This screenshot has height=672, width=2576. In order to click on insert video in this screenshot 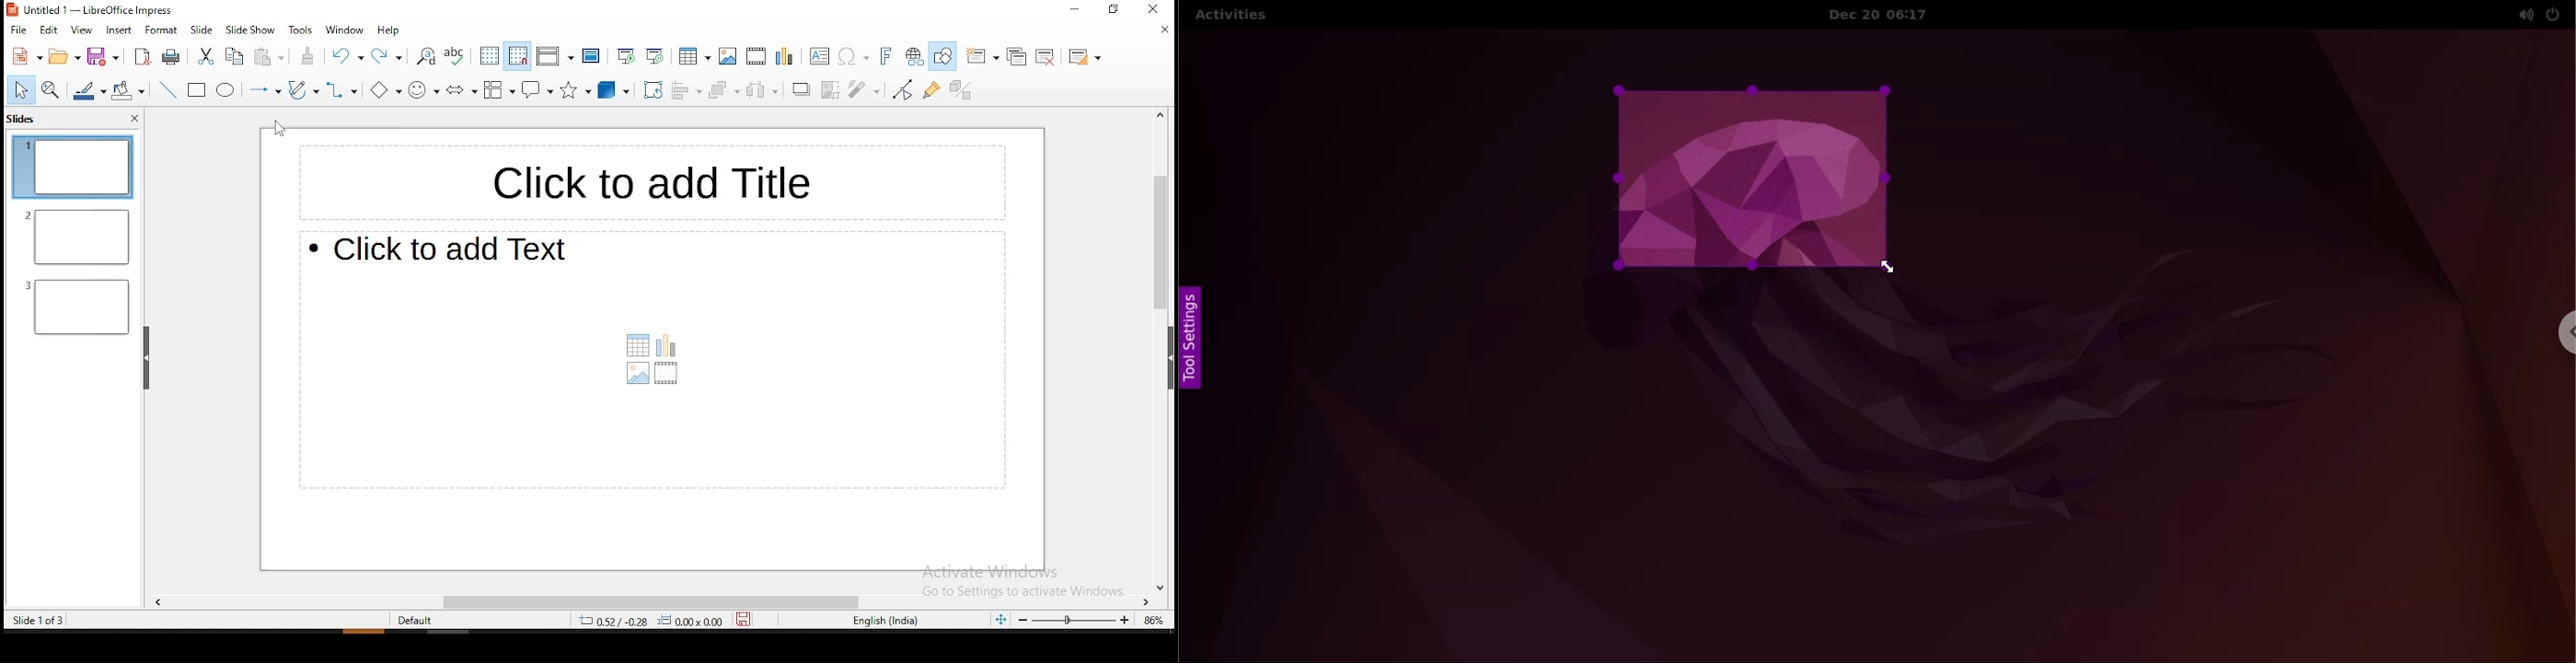, I will do `click(756, 55)`.